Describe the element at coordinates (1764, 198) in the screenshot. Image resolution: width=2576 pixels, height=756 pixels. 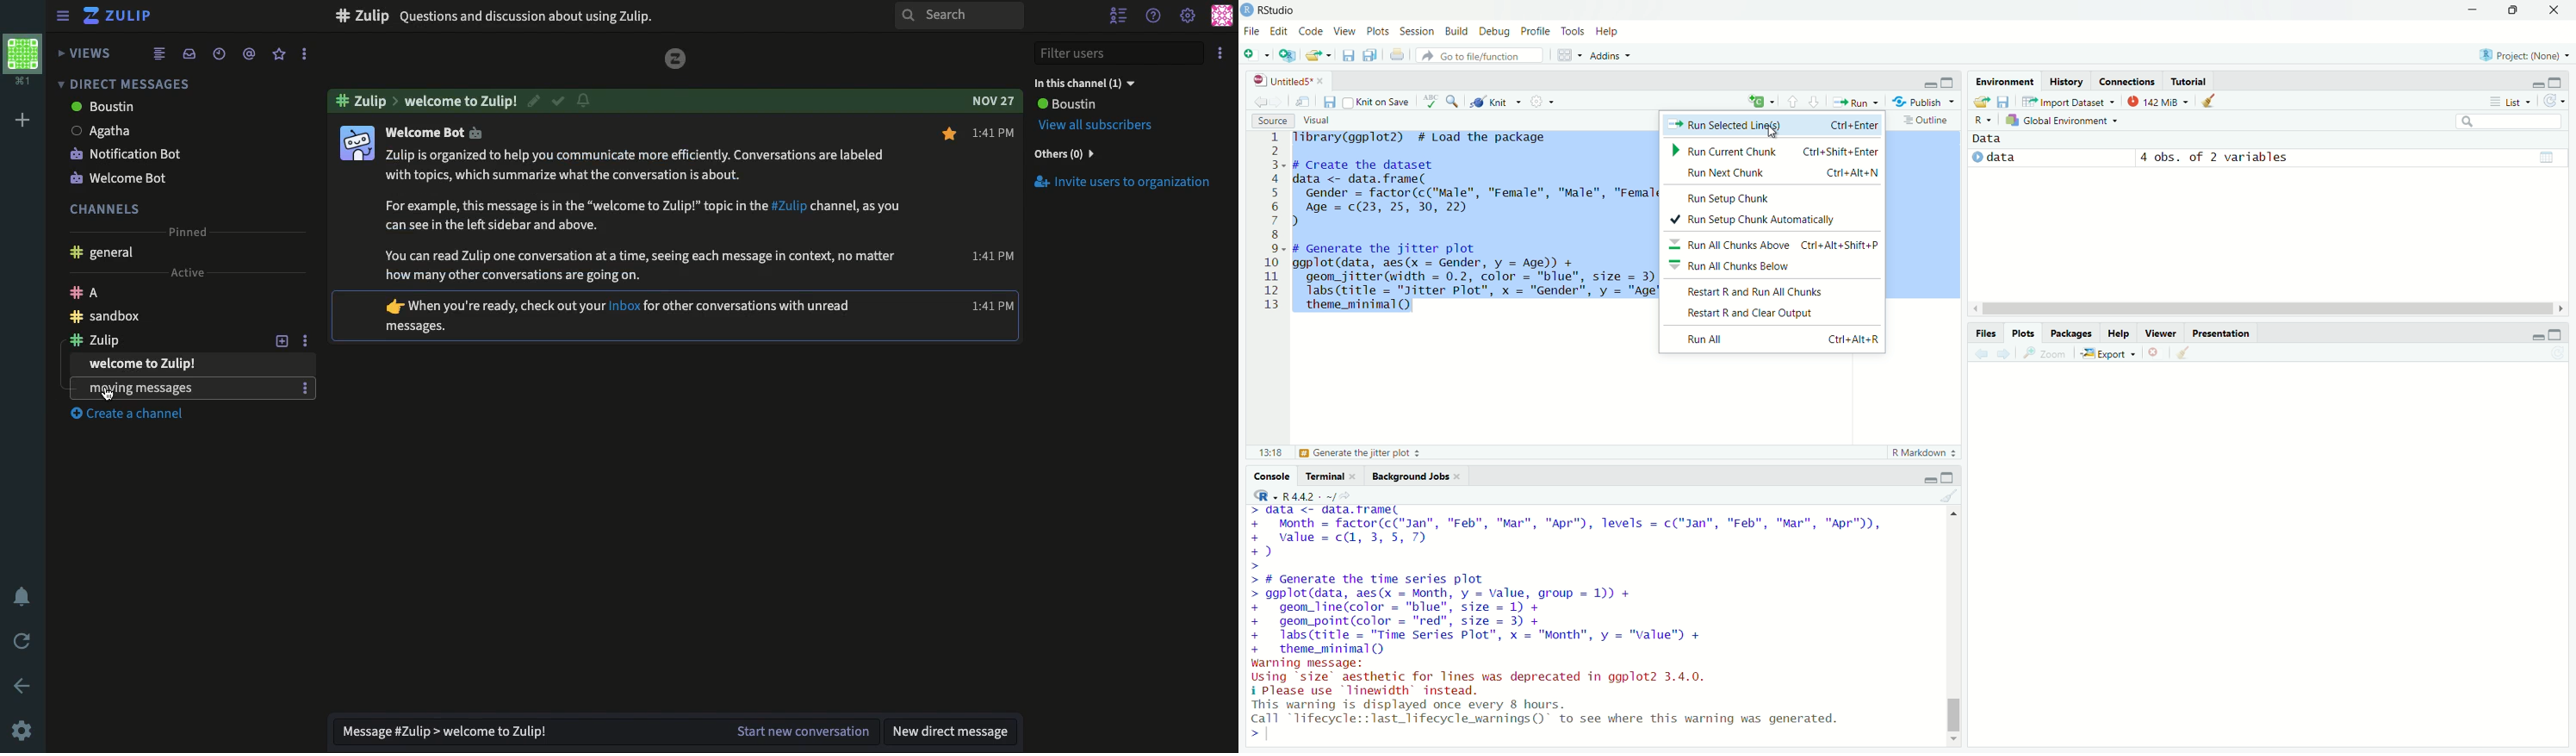
I see `Run Setup Chunk` at that location.